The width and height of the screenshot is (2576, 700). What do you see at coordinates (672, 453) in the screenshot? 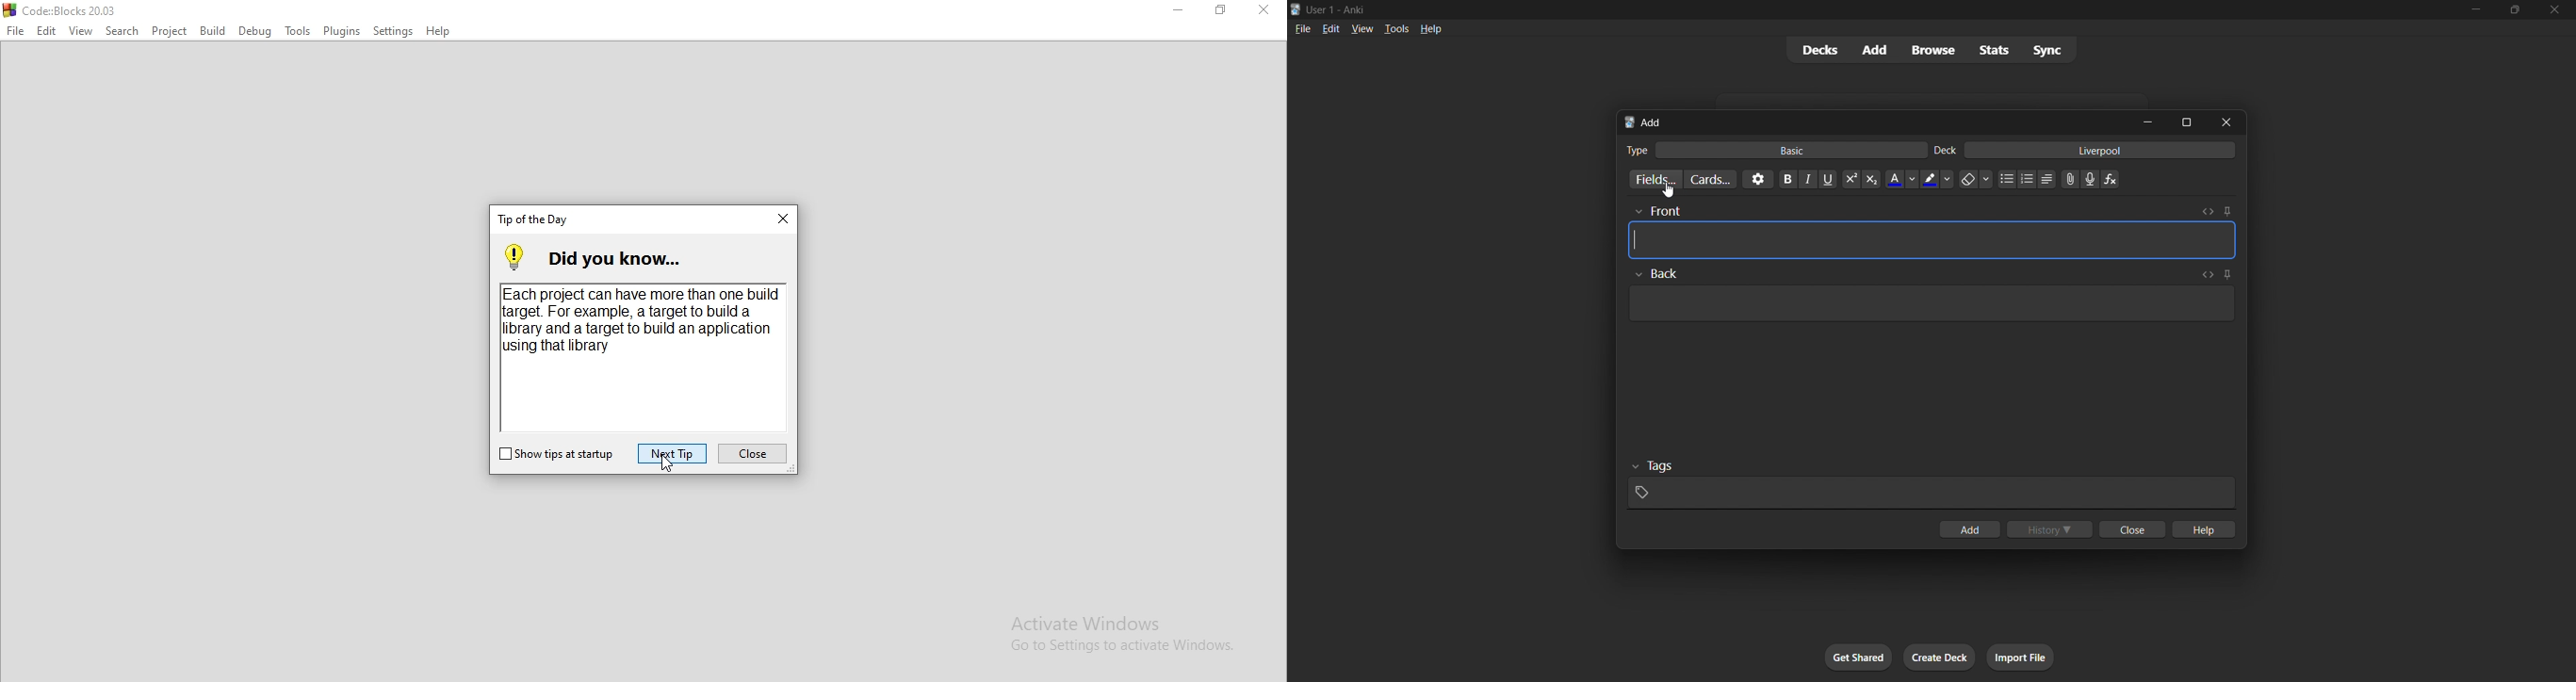
I see `next tip` at bounding box center [672, 453].